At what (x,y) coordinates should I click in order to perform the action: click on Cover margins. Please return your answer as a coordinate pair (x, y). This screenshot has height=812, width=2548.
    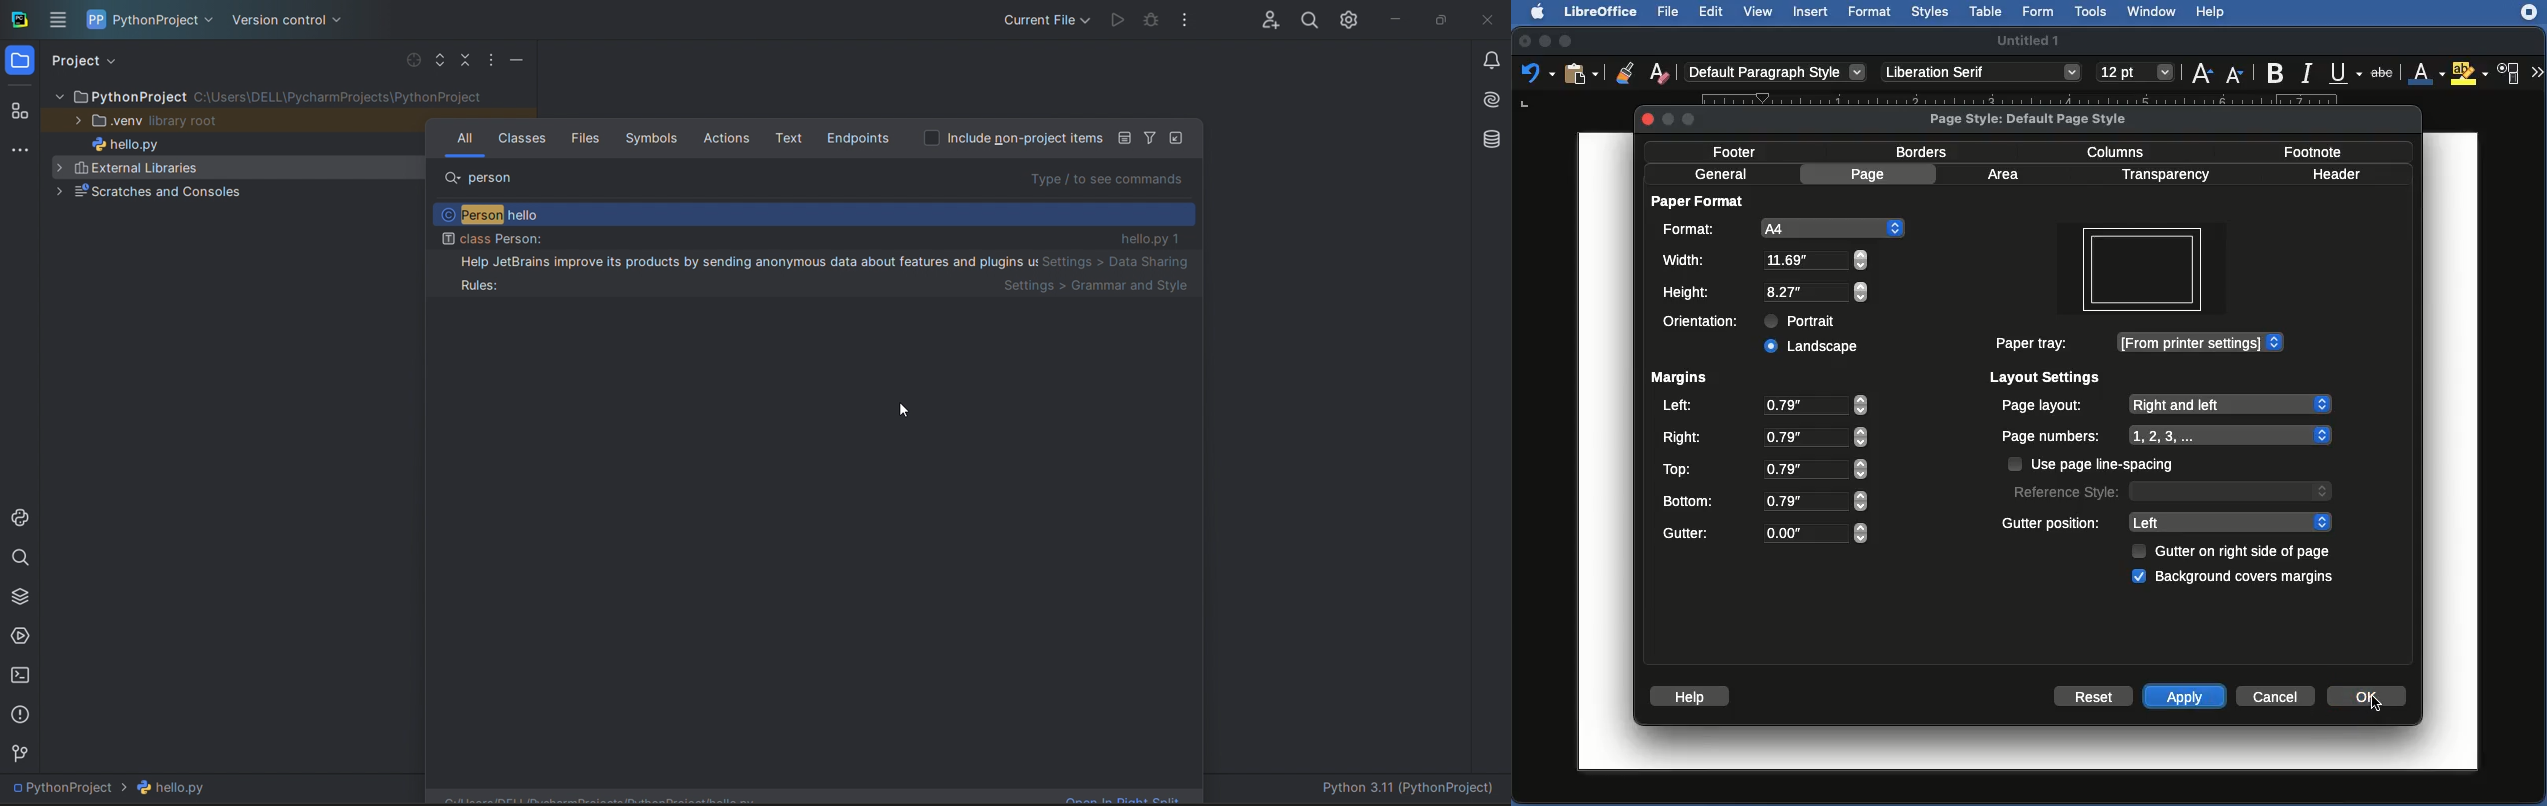
    Looking at the image, I should click on (2248, 578).